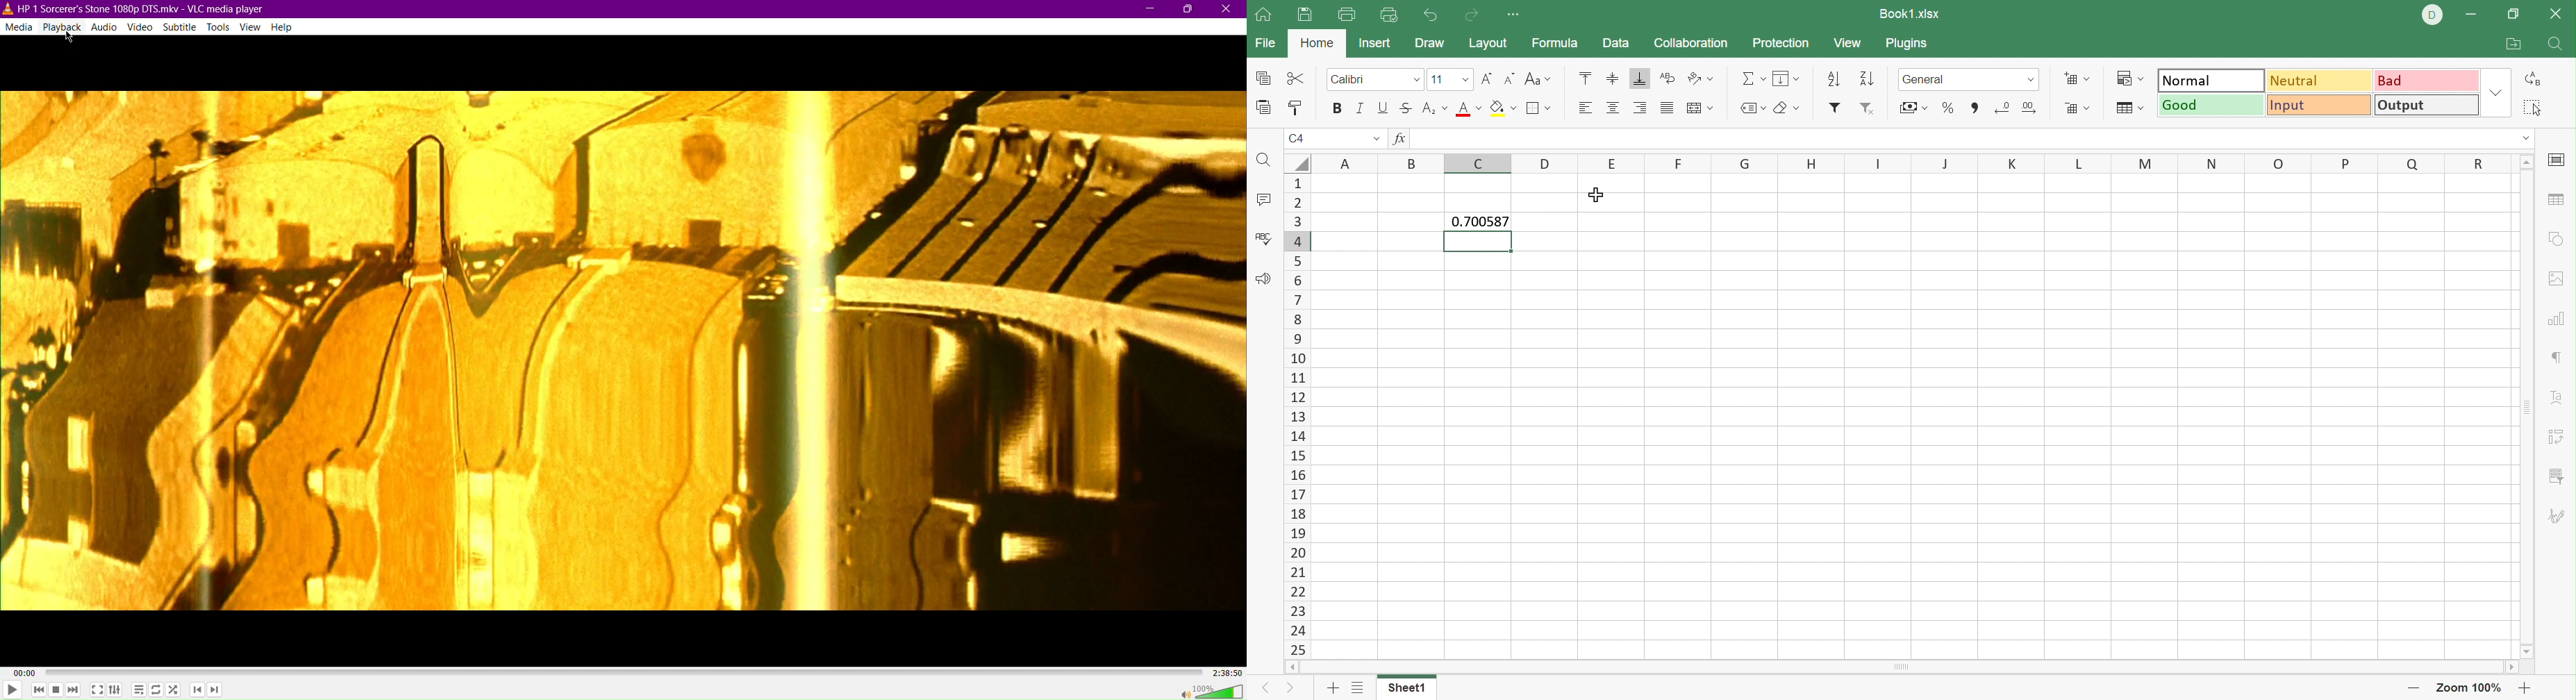  What do you see at coordinates (140, 26) in the screenshot?
I see `Video` at bounding box center [140, 26].